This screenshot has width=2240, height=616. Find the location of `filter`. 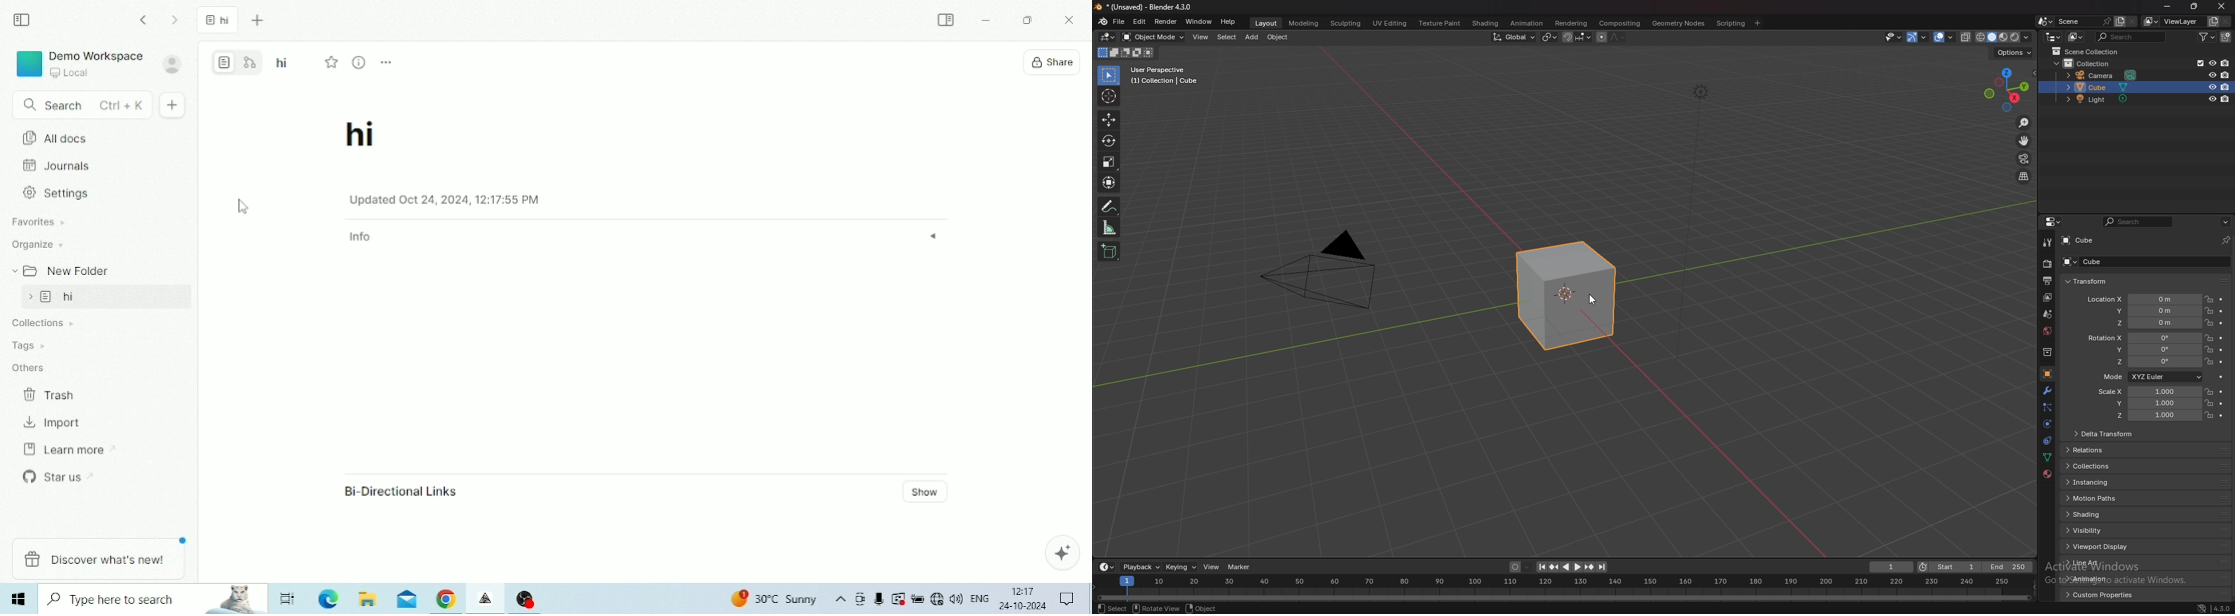

filter is located at coordinates (2209, 36).